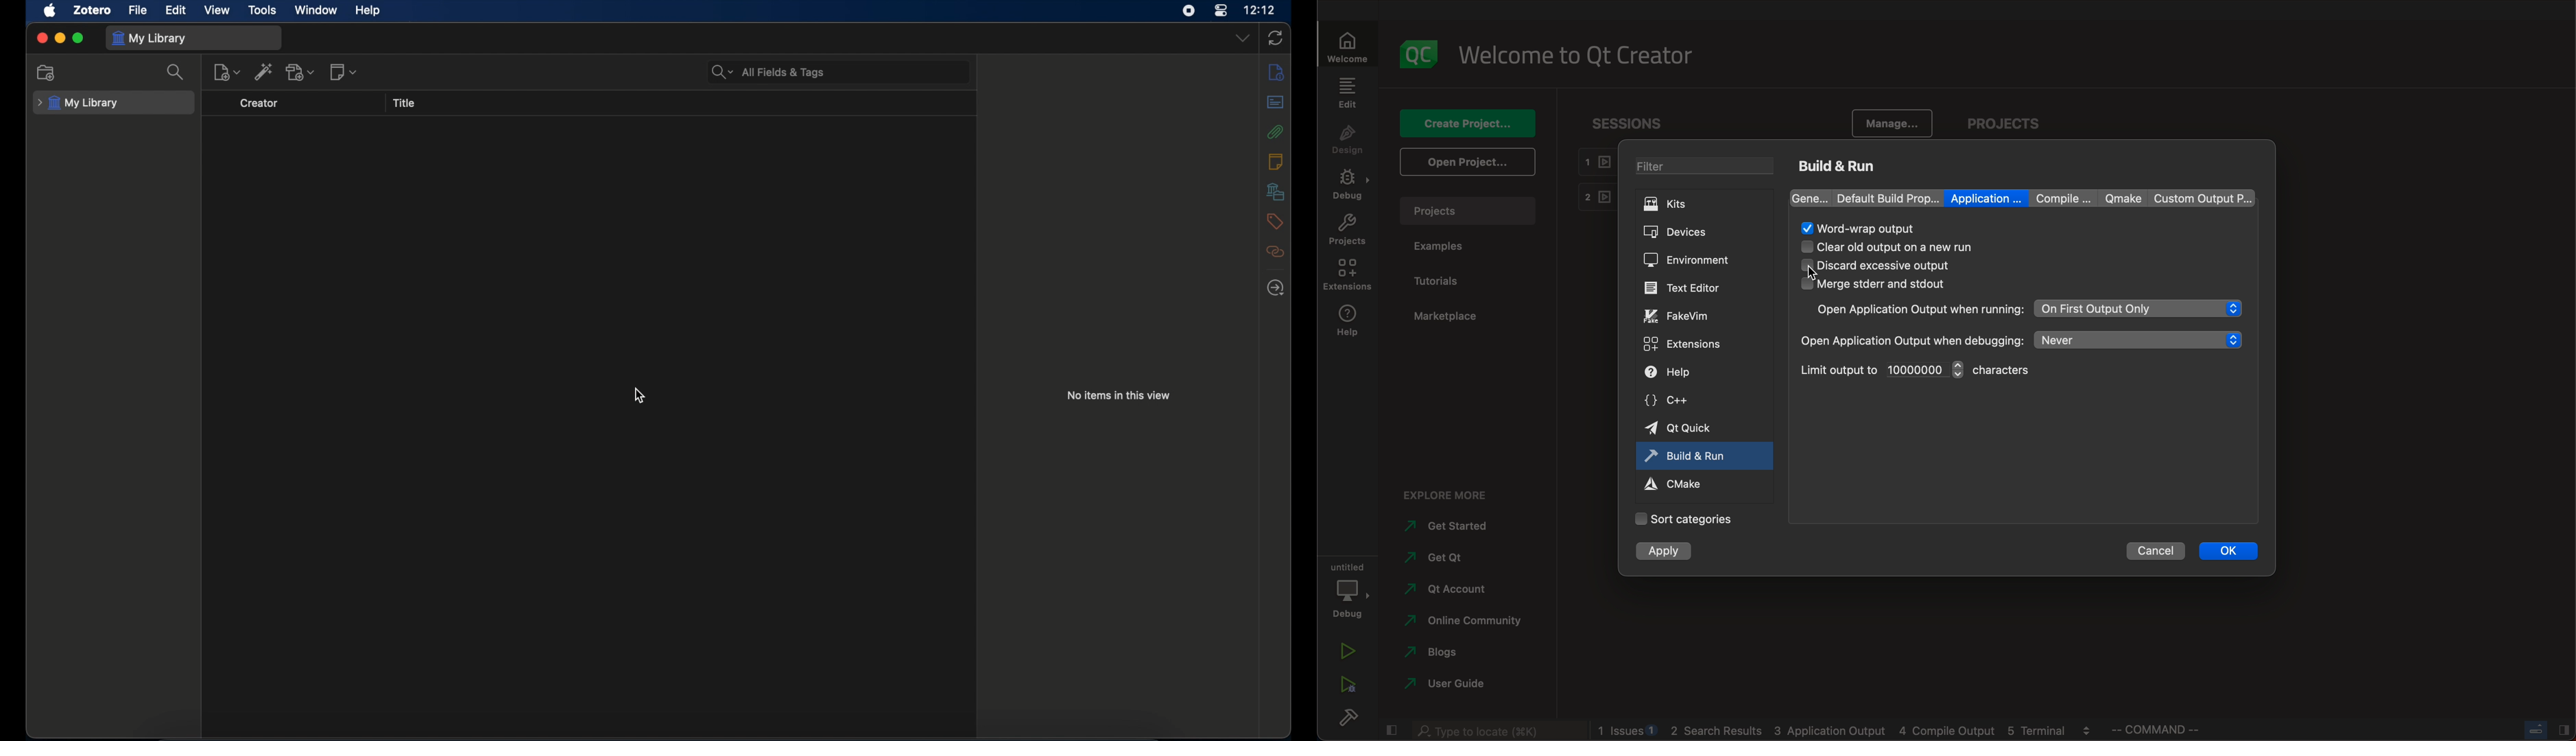 The height and width of the screenshot is (756, 2576). I want to click on attachments, so click(1276, 132).